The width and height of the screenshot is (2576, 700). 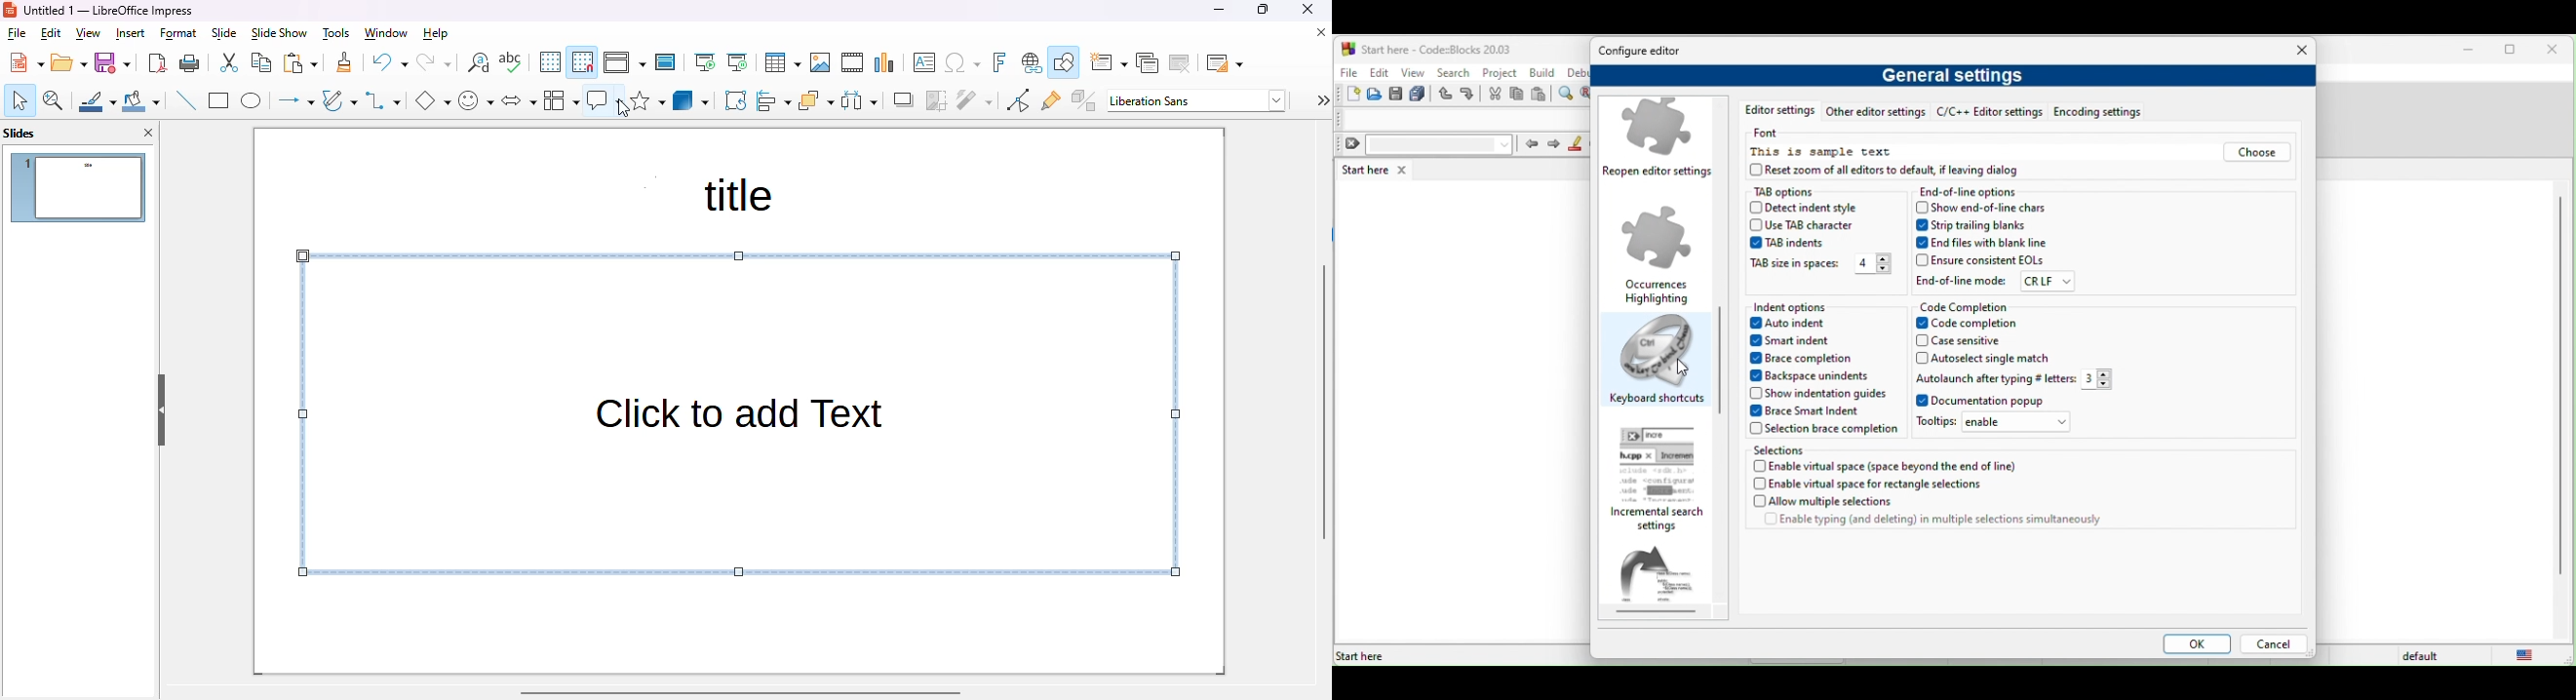 What do you see at coordinates (510, 61) in the screenshot?
I see `check spelling` at bounding box center [510, 61].